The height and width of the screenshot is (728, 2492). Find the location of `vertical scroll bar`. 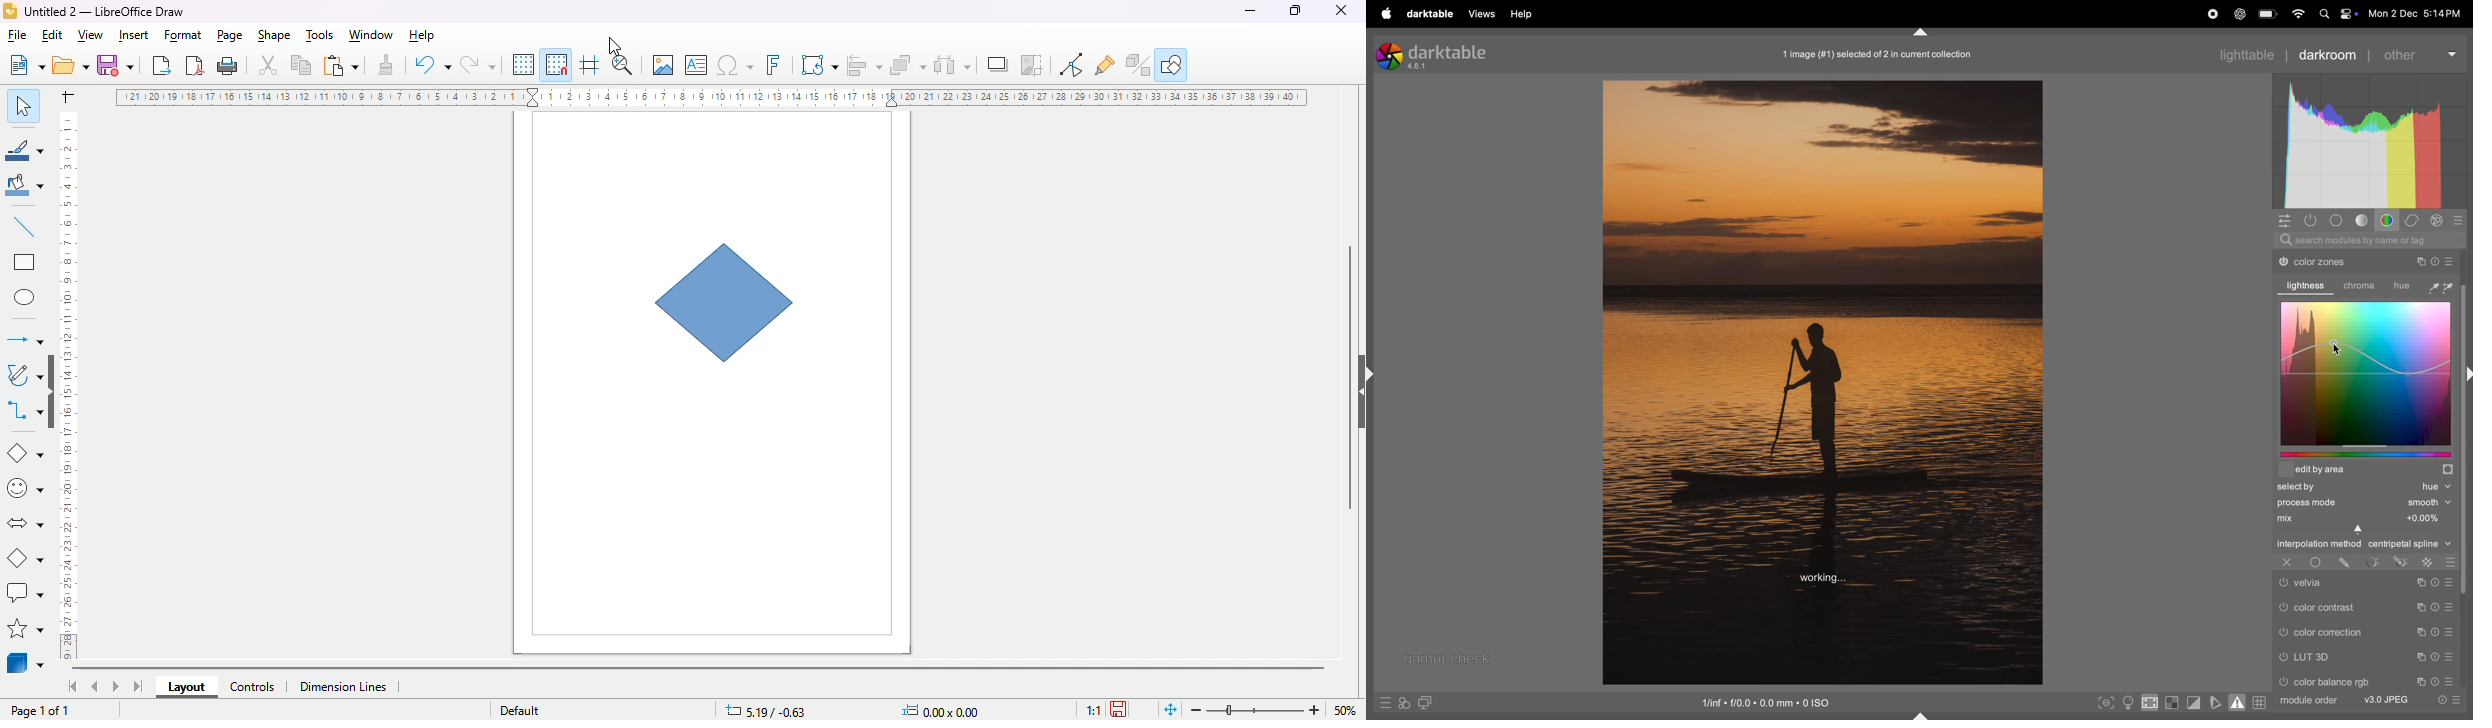

vertical scroll bar is located at coordinates (1347, 378).